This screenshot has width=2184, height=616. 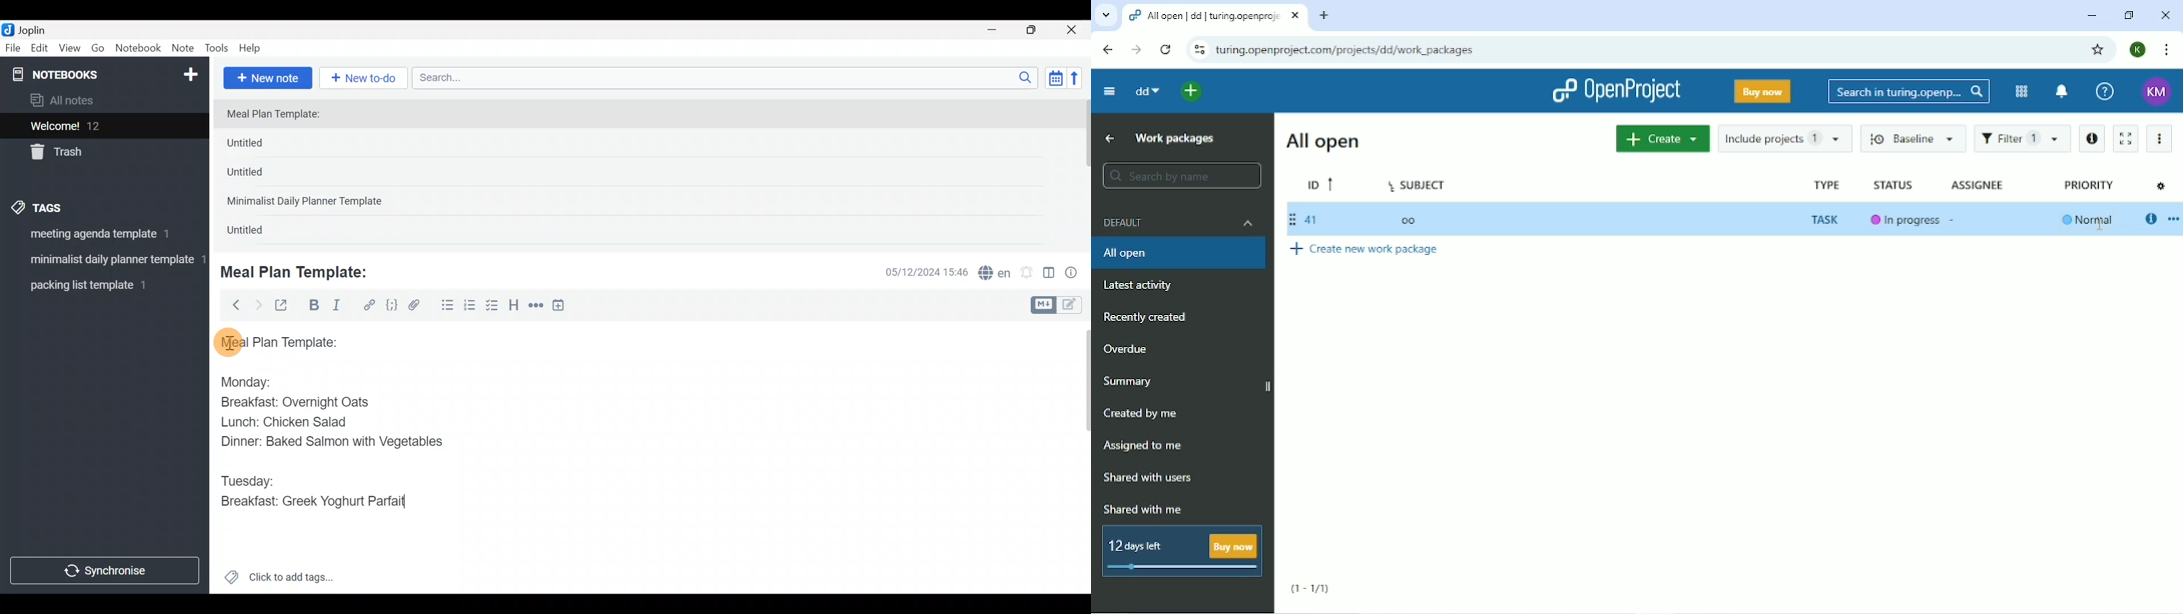 What do you see at coordinates (280, 115) in the screenshot?
I see `Meal Plan Template:` at bounding box center [280, 115].